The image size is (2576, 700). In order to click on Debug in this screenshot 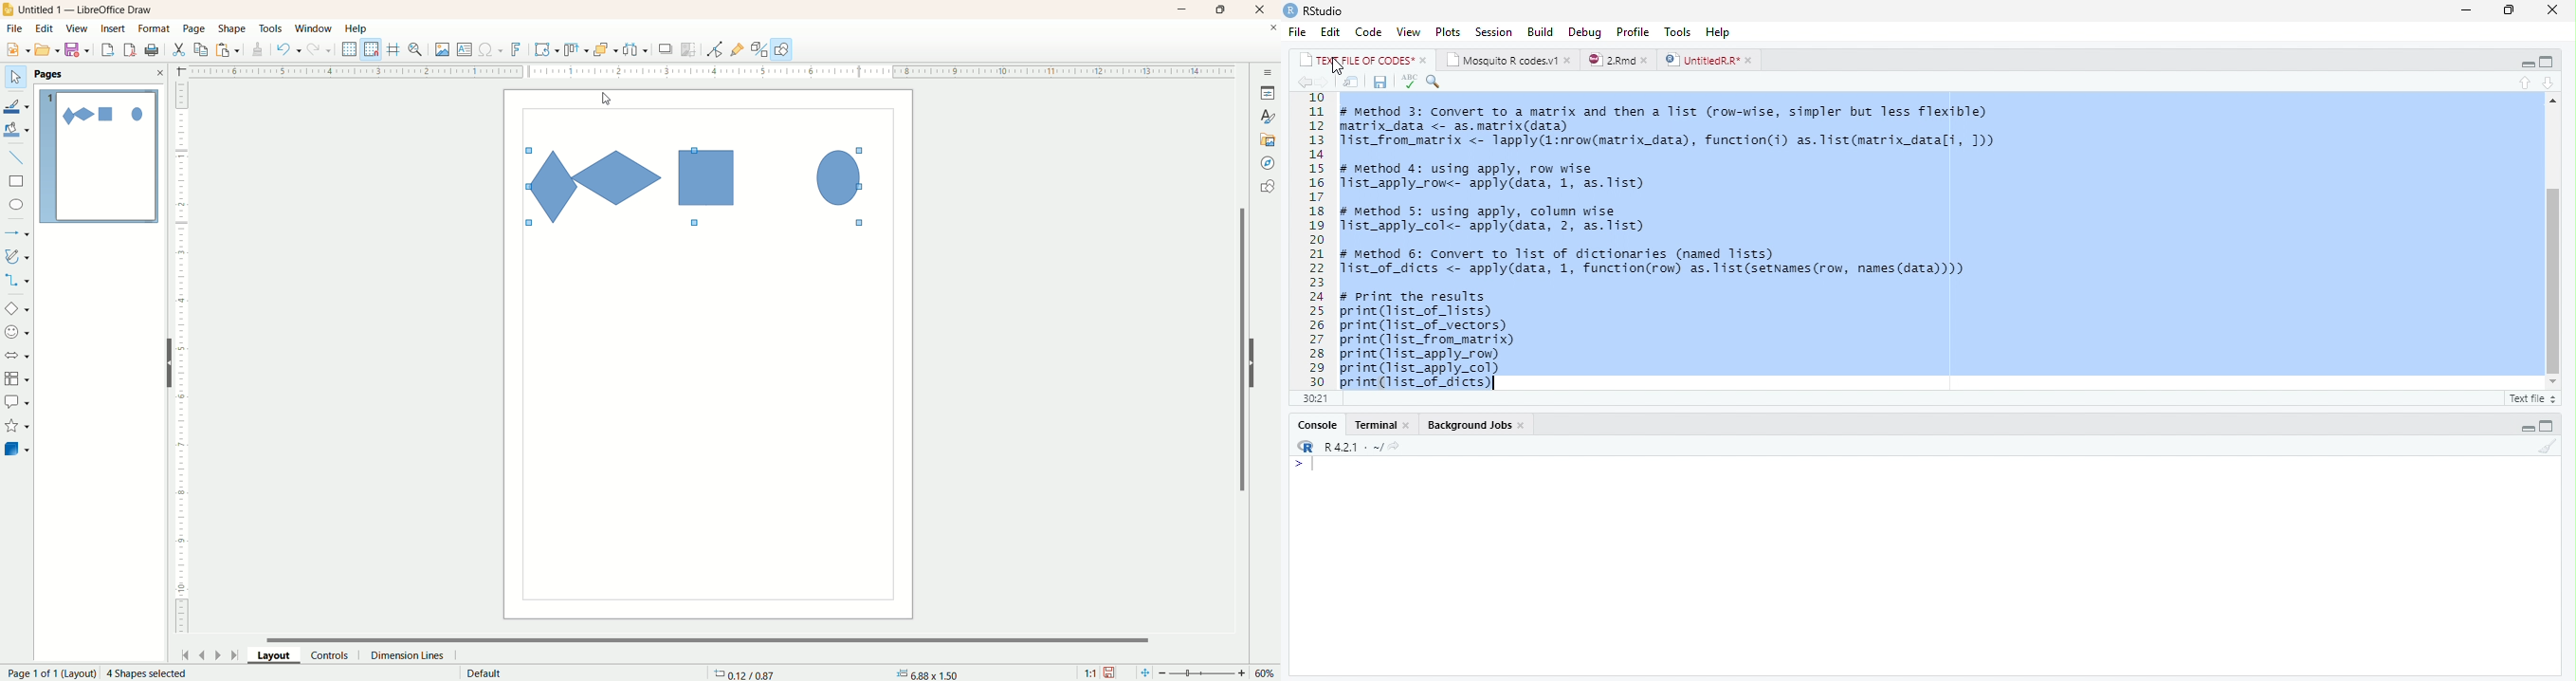, I will do `click(1585, 31)`.